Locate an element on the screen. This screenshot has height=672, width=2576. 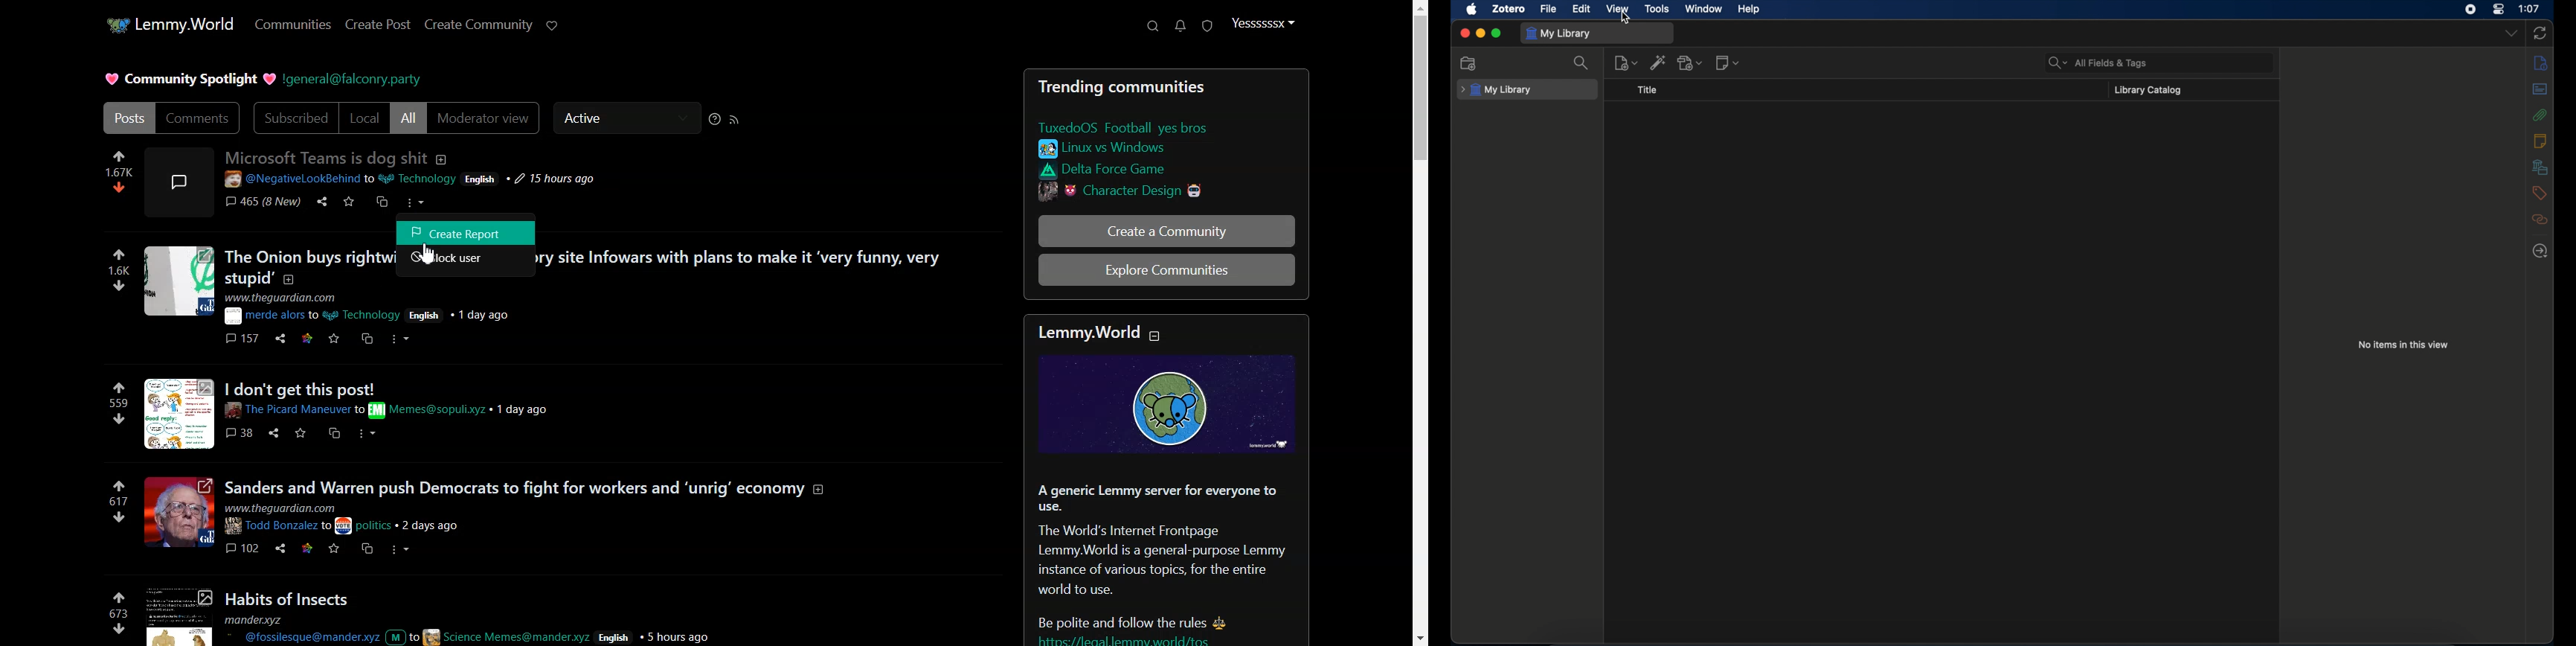
Text is located at coordinates (187, 79).